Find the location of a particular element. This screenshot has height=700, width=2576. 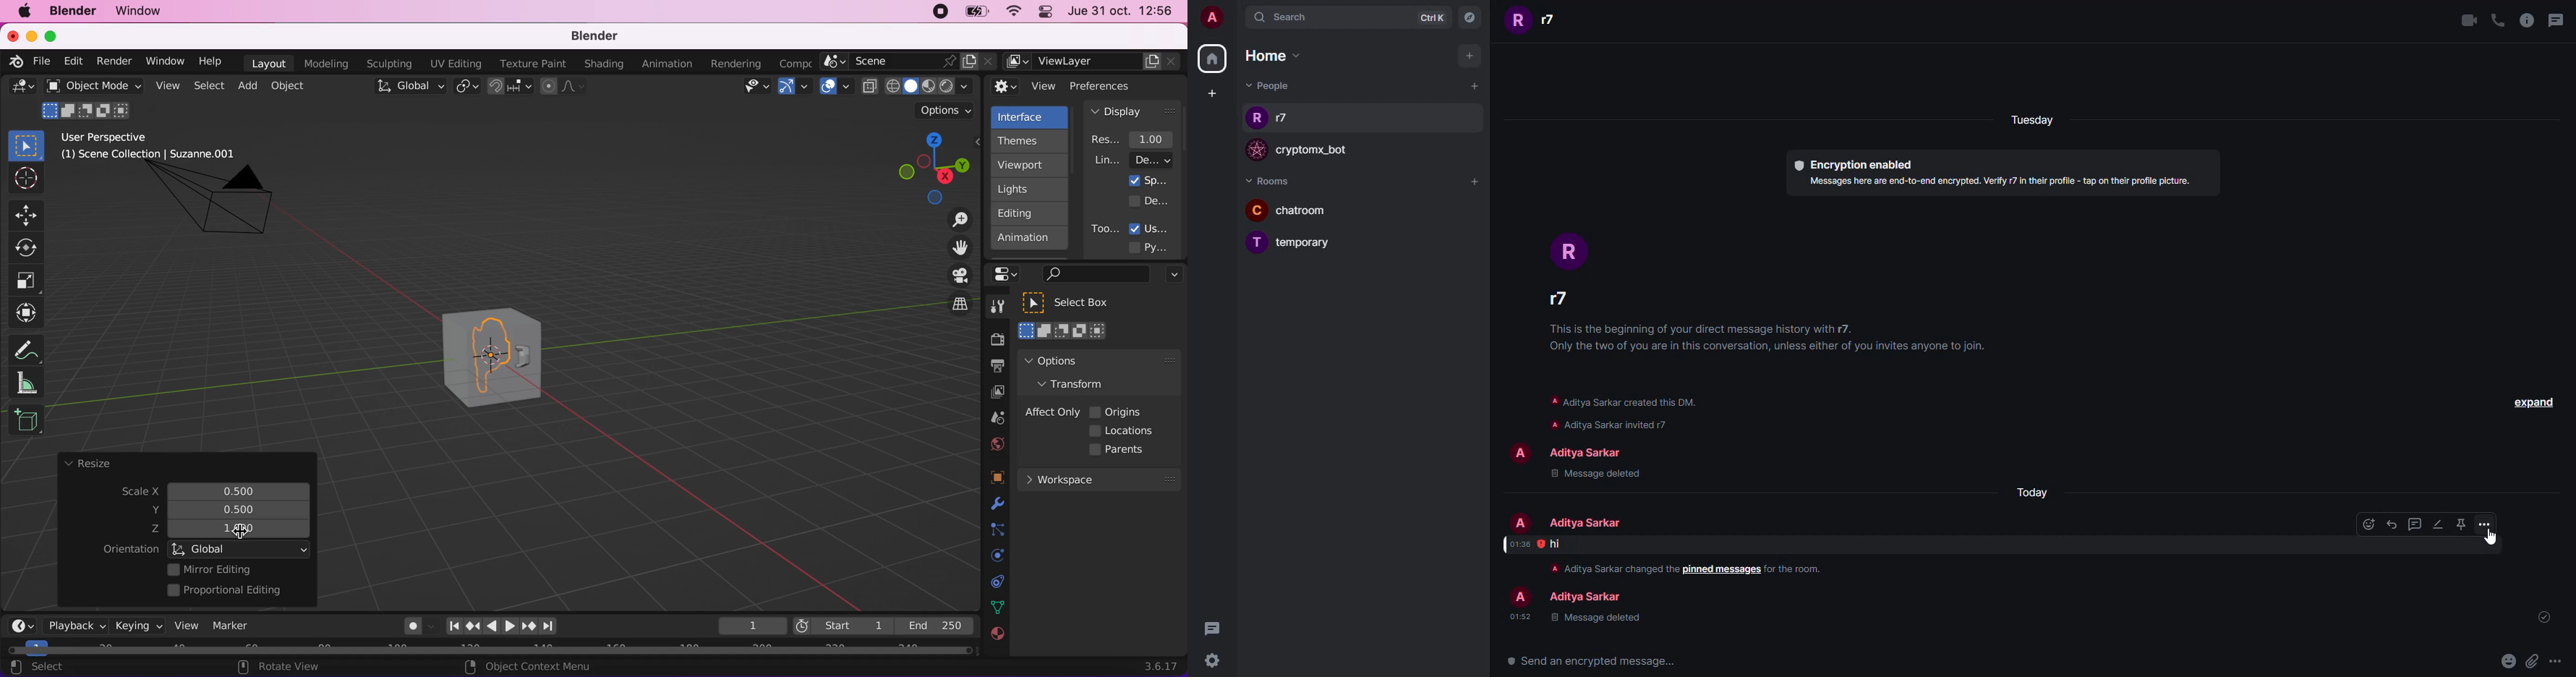

jump to keyframe is located at coordinates (529, 628).